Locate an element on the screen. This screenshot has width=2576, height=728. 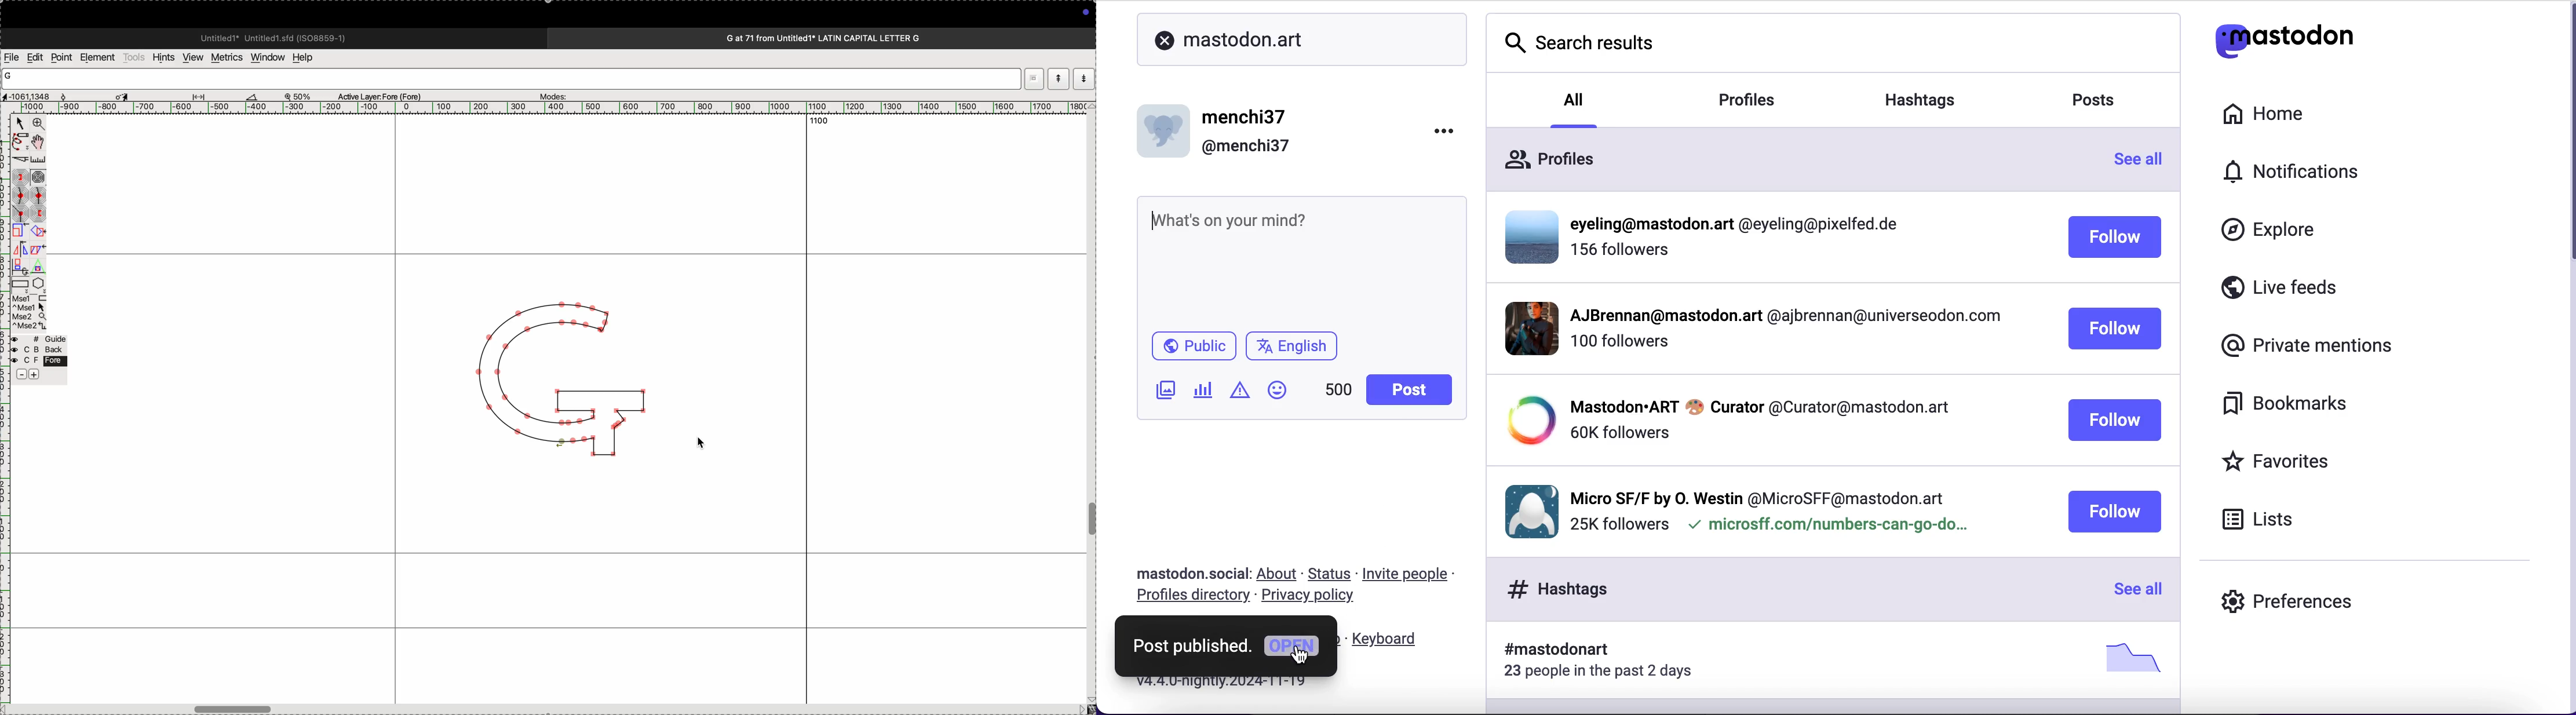
Untitled1* Untitled 1.sfd (IS08859-1) is located at coordinates (266, 37).